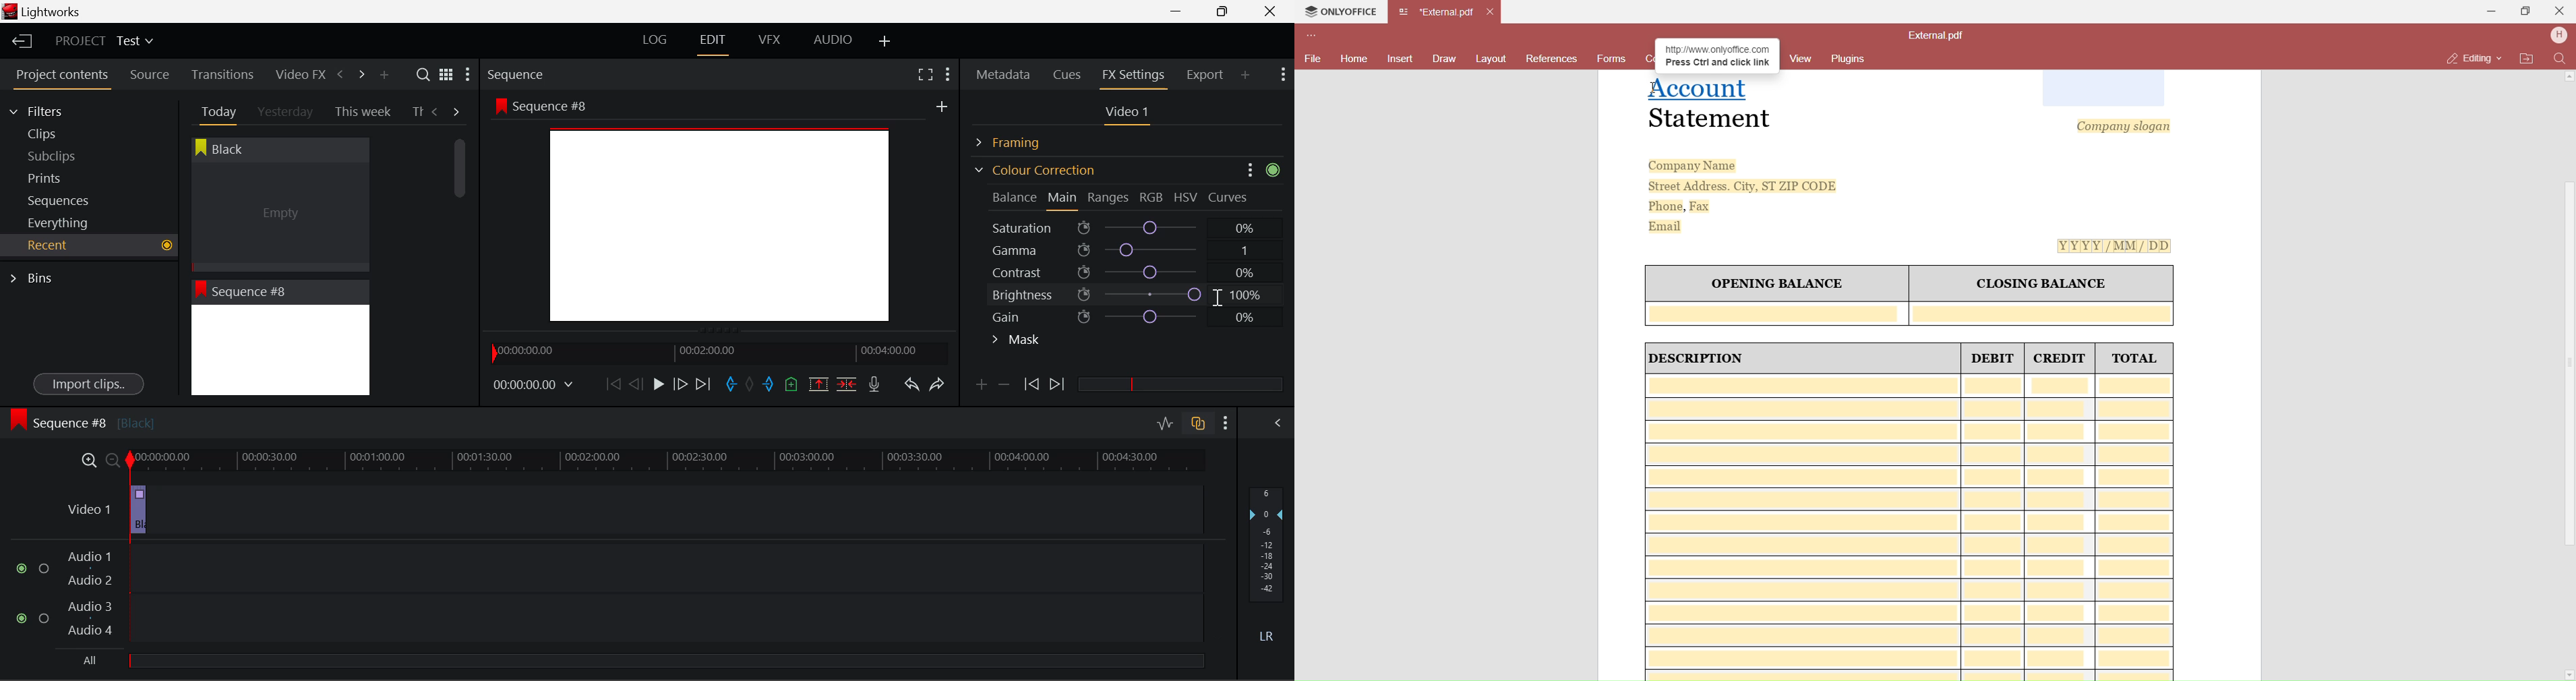  Describe the element at coordinates (1226, 11) in the screenshot. I see `Minimize` at that location.